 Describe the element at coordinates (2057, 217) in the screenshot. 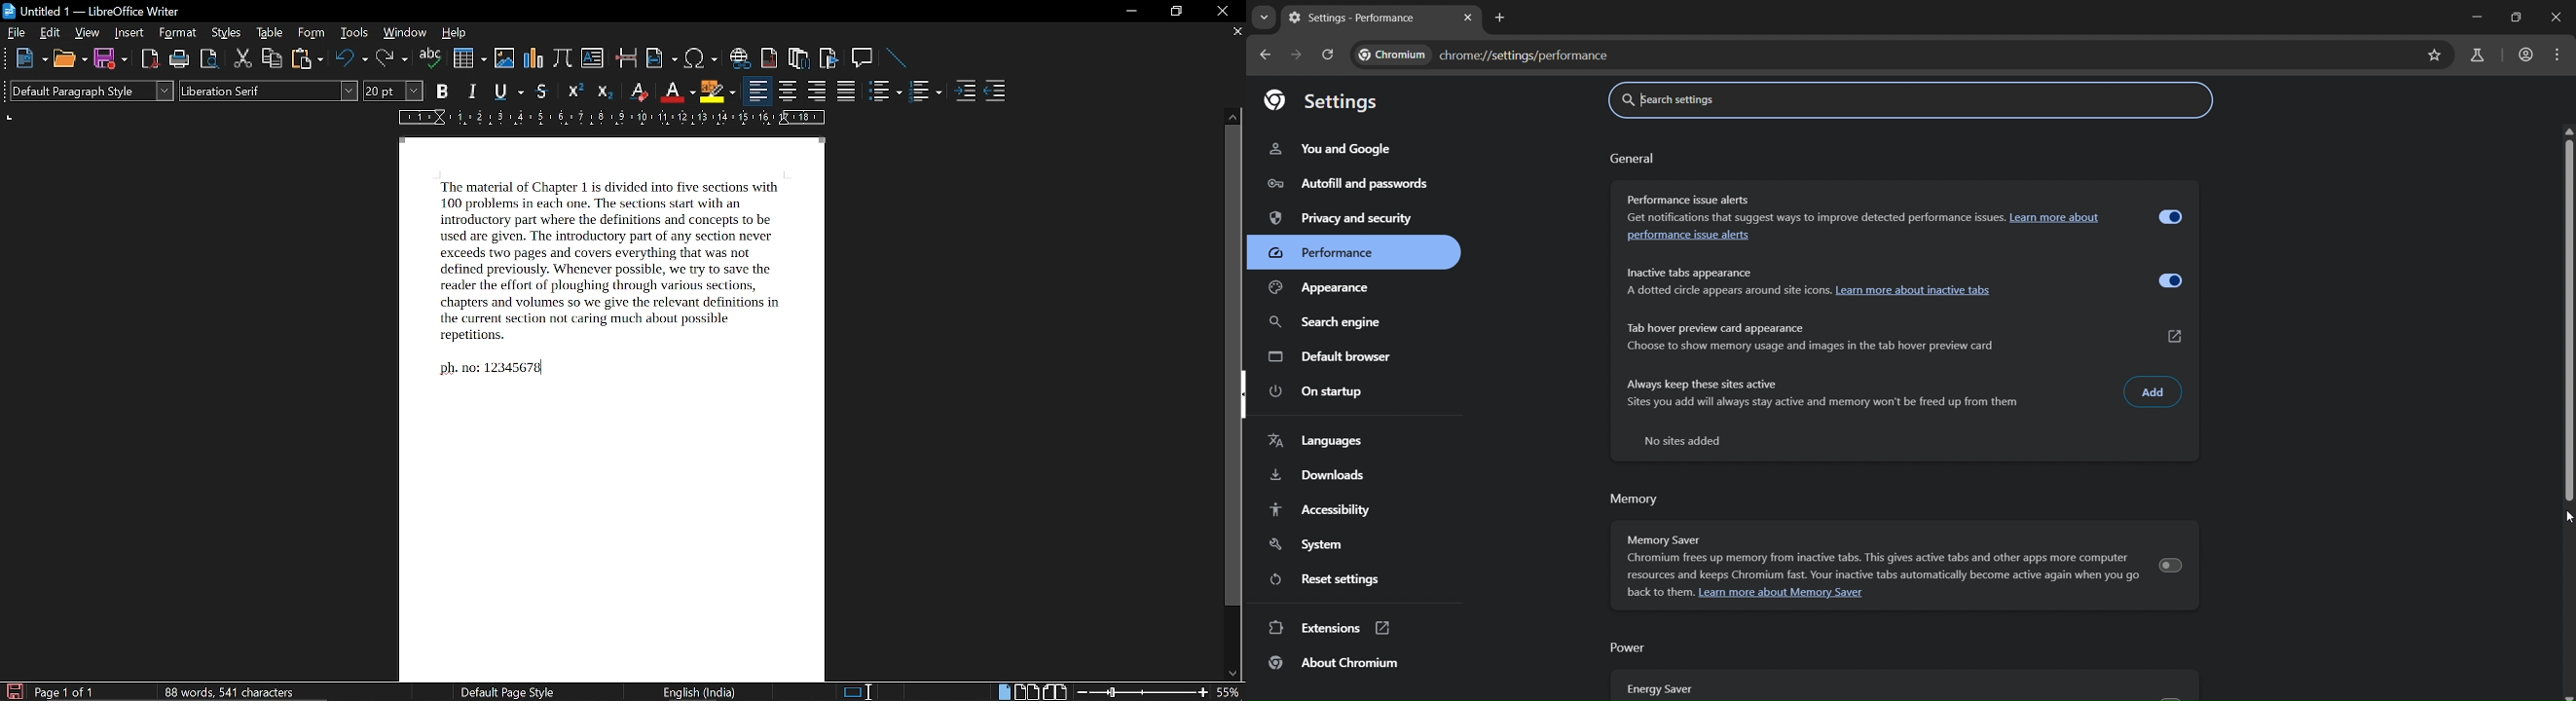

I see `Learn more about` at that location.